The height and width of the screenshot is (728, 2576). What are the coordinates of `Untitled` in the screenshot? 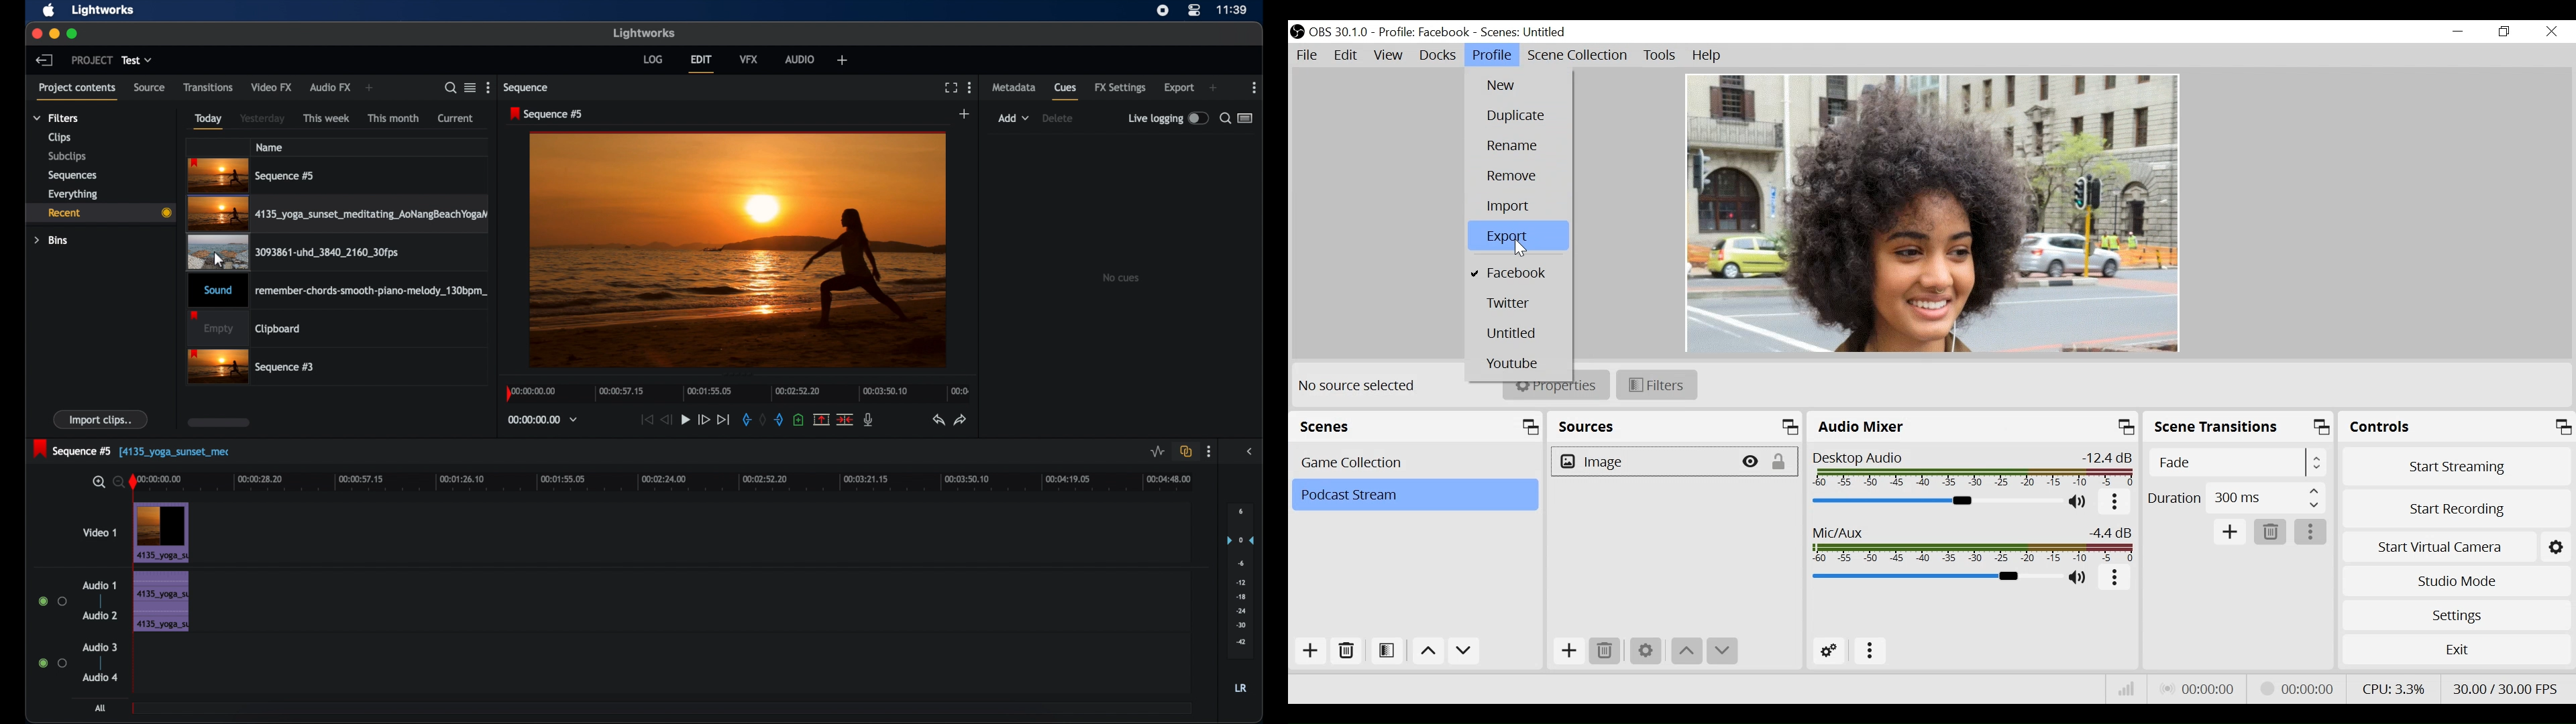 It's located at (1517, 335).